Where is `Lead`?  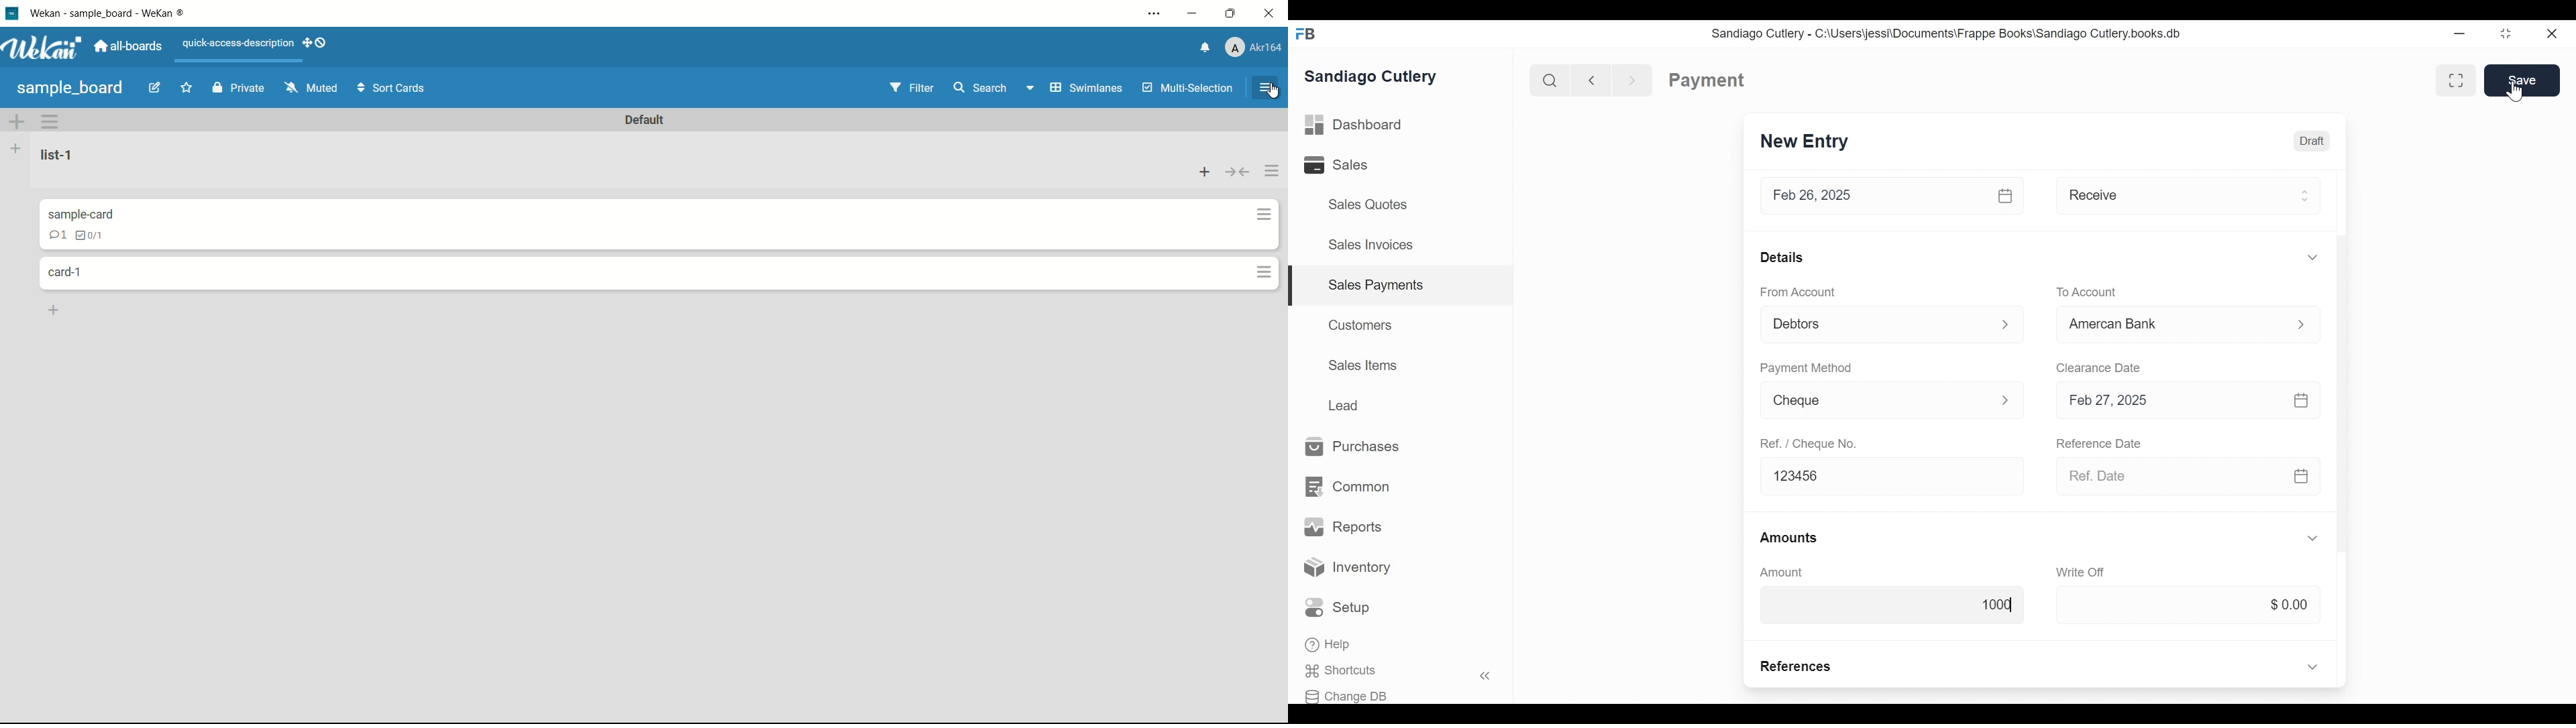
Lead is located at coordinates (1346, 404).